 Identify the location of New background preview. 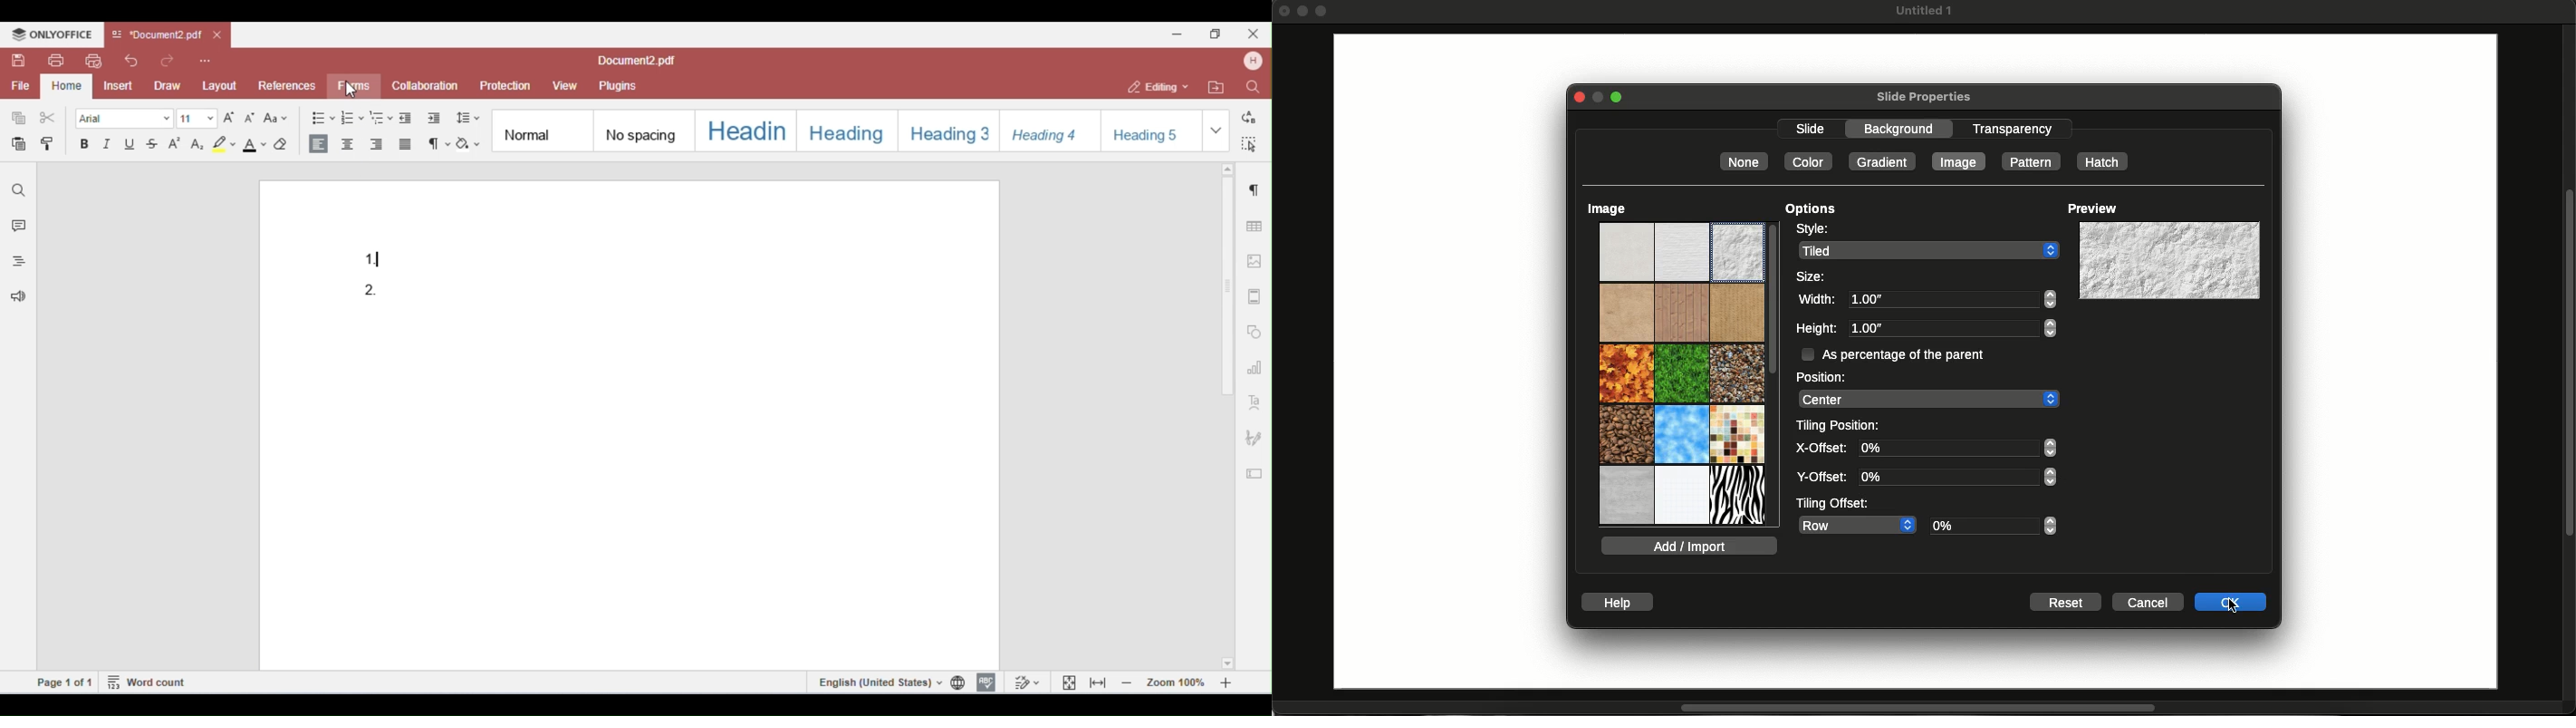
(2168, 261).